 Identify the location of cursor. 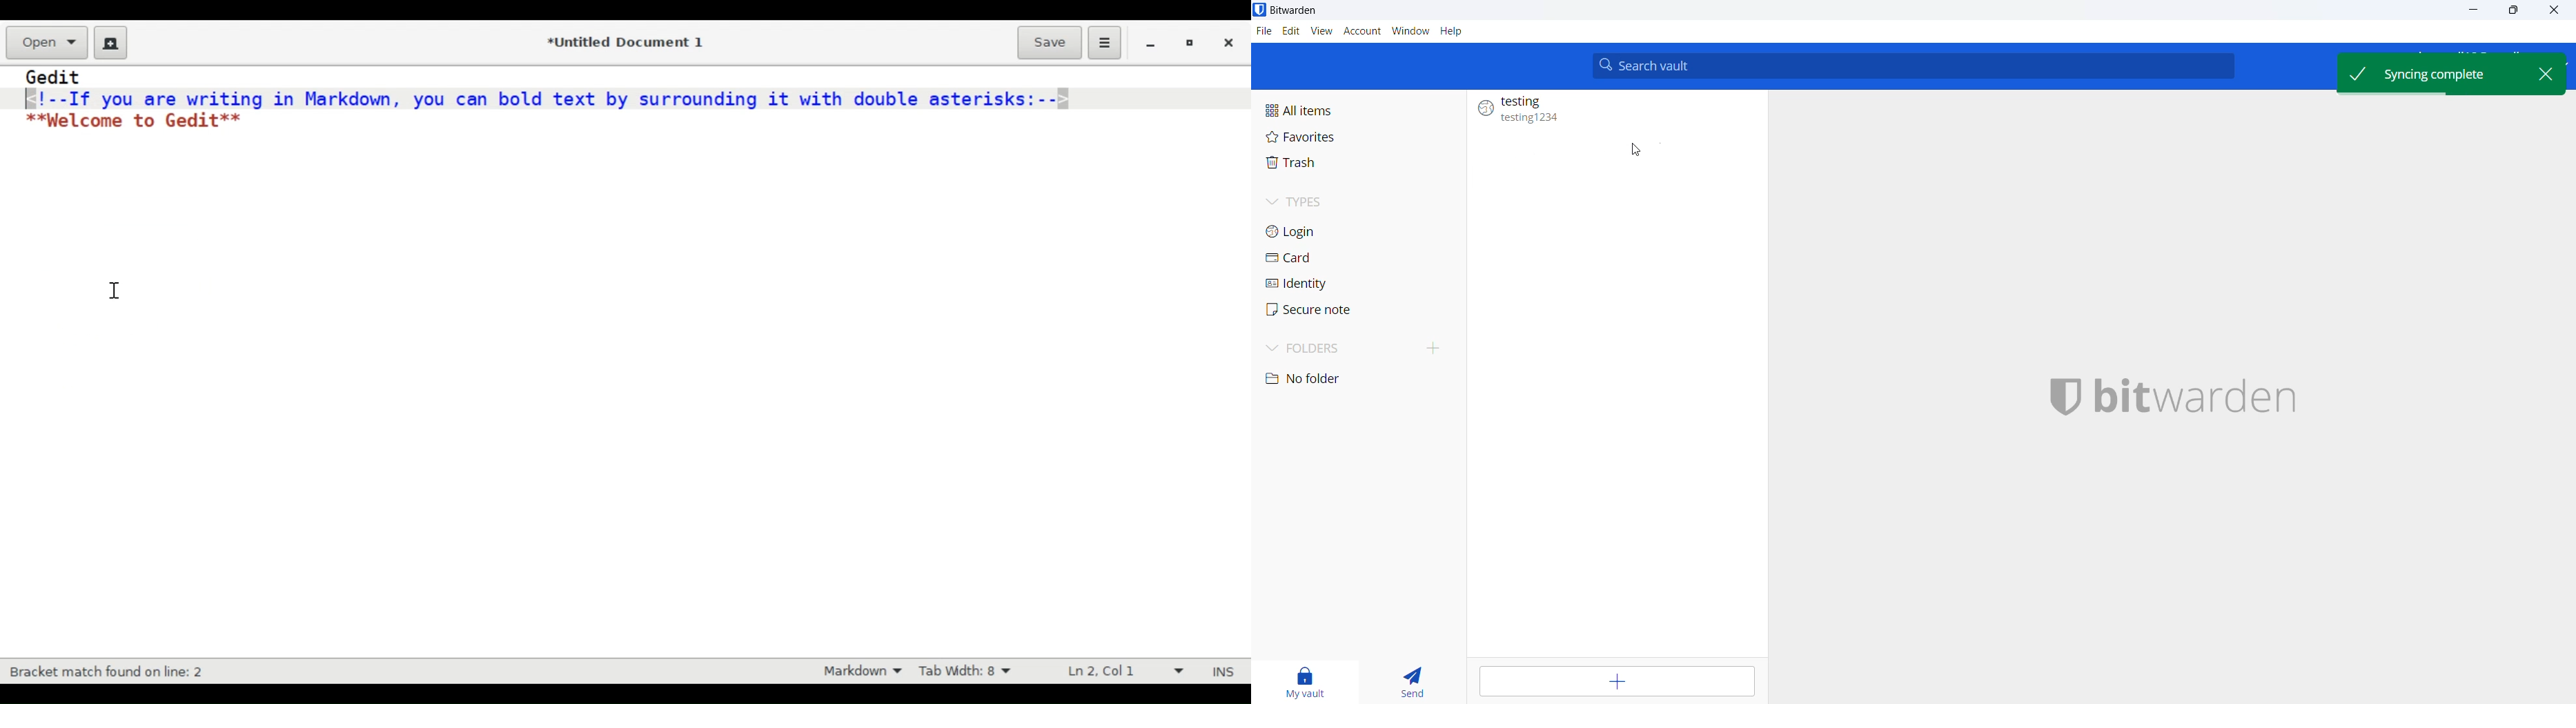
(2553, 11).